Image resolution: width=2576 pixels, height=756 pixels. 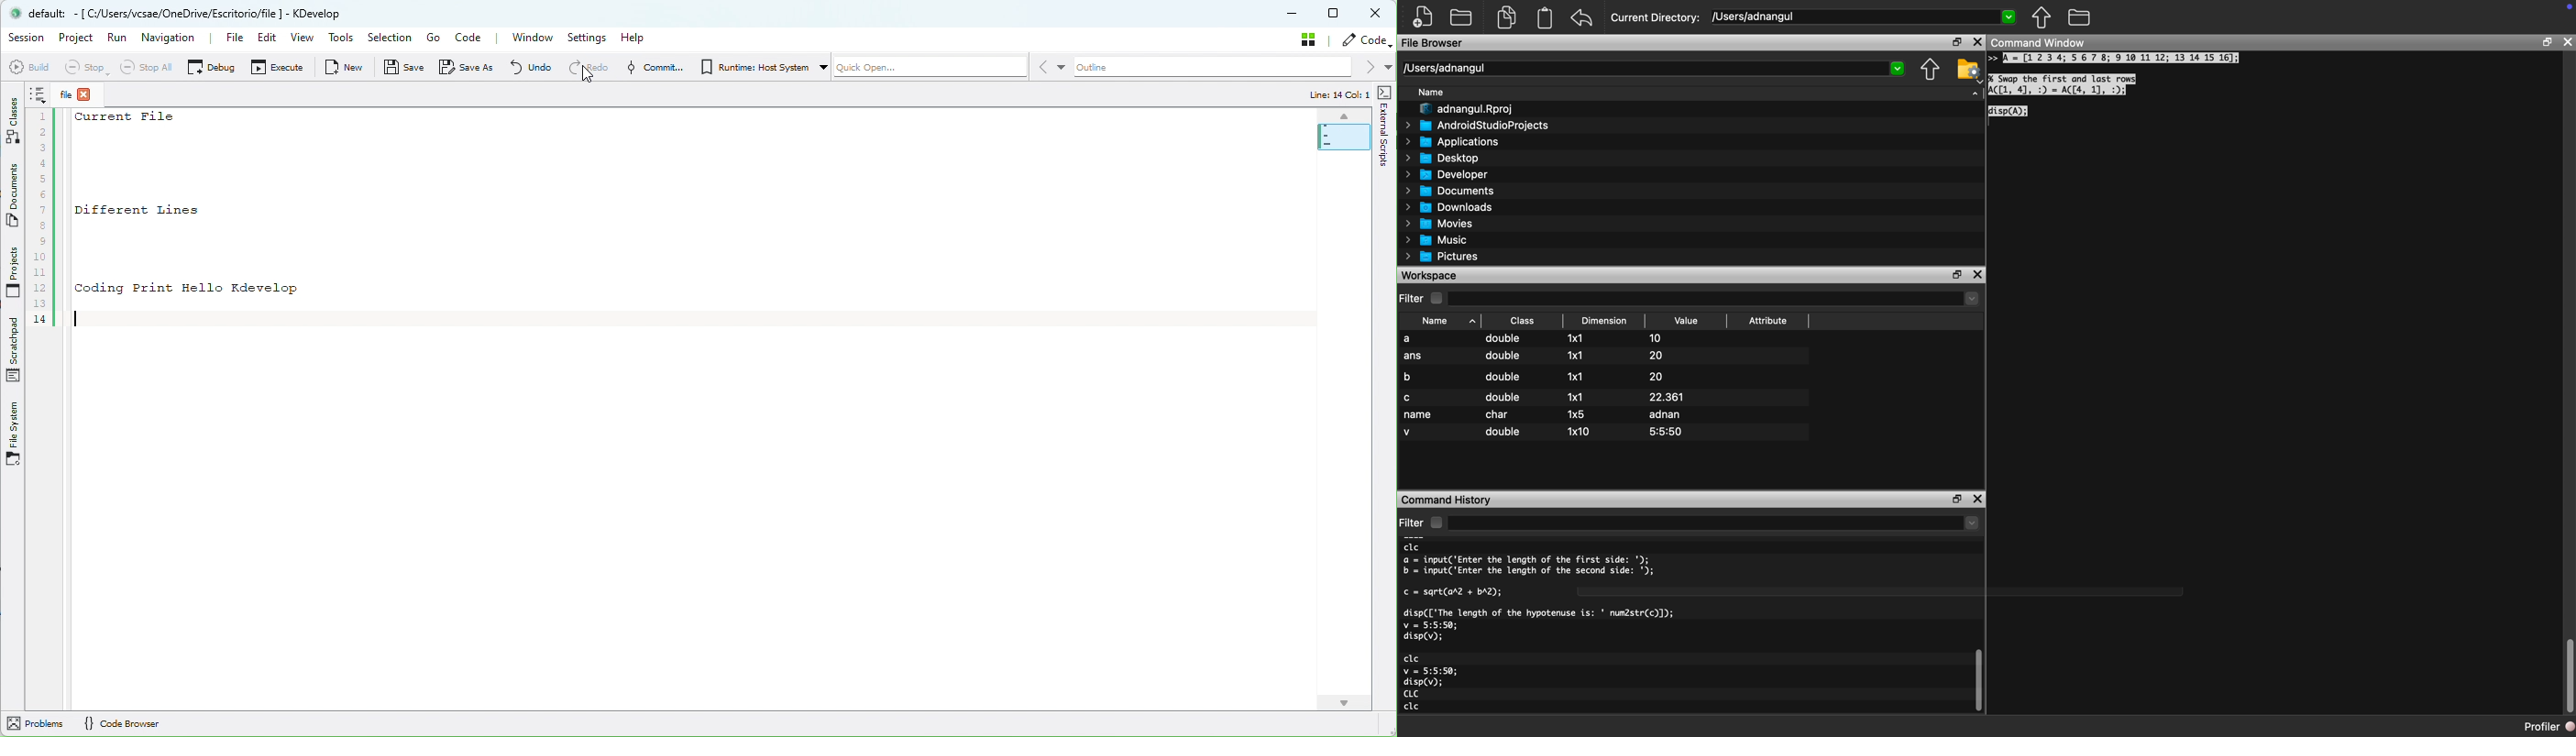 I want to click on New script, so click(x=1424, y=16).